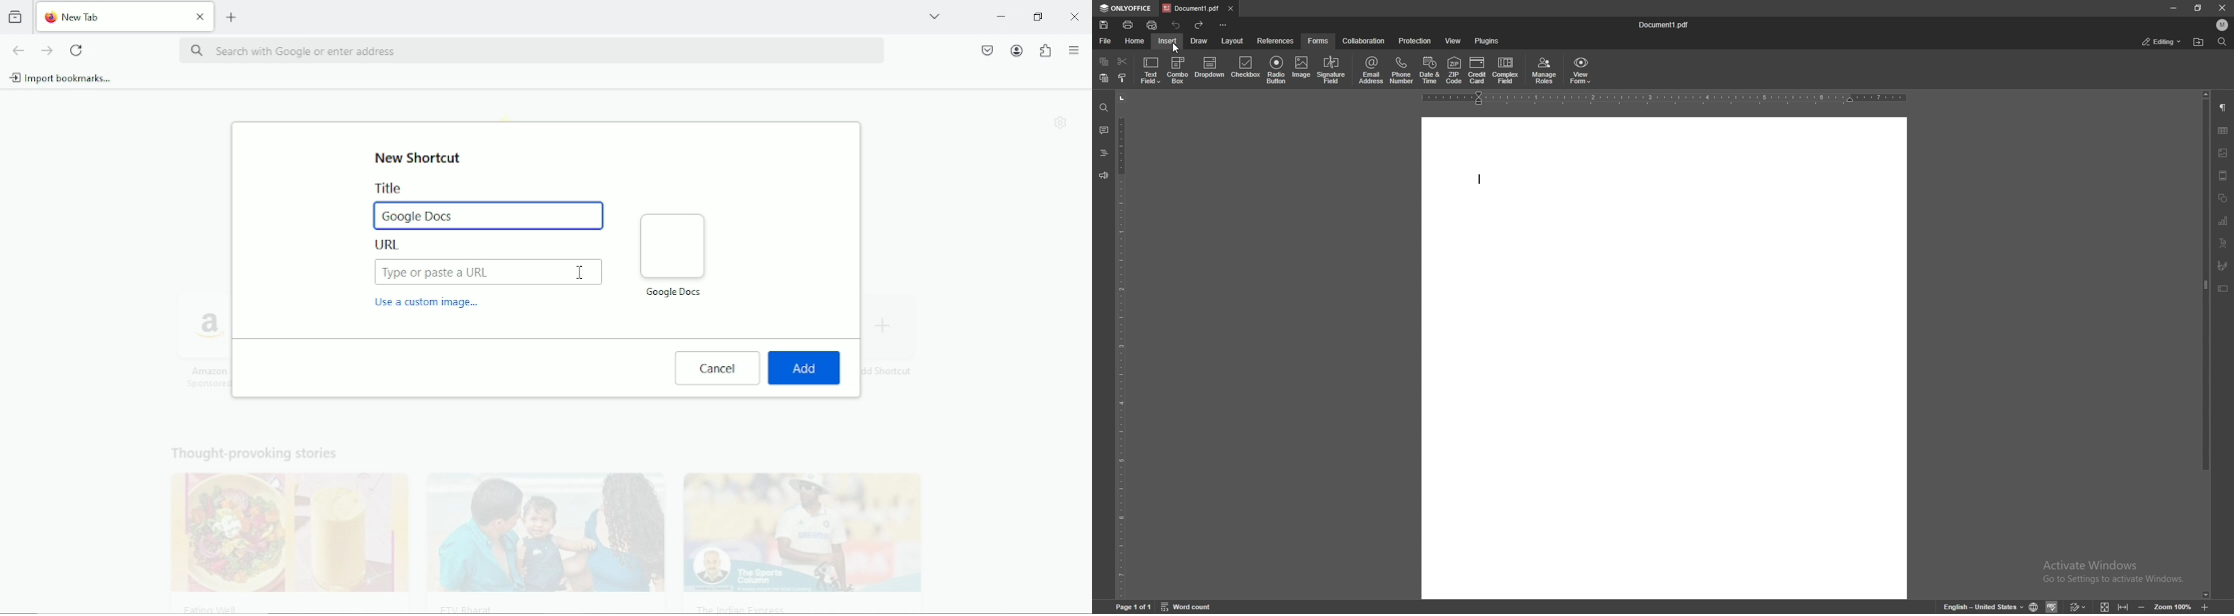  I want to click on Cursor, so click(581, 273).